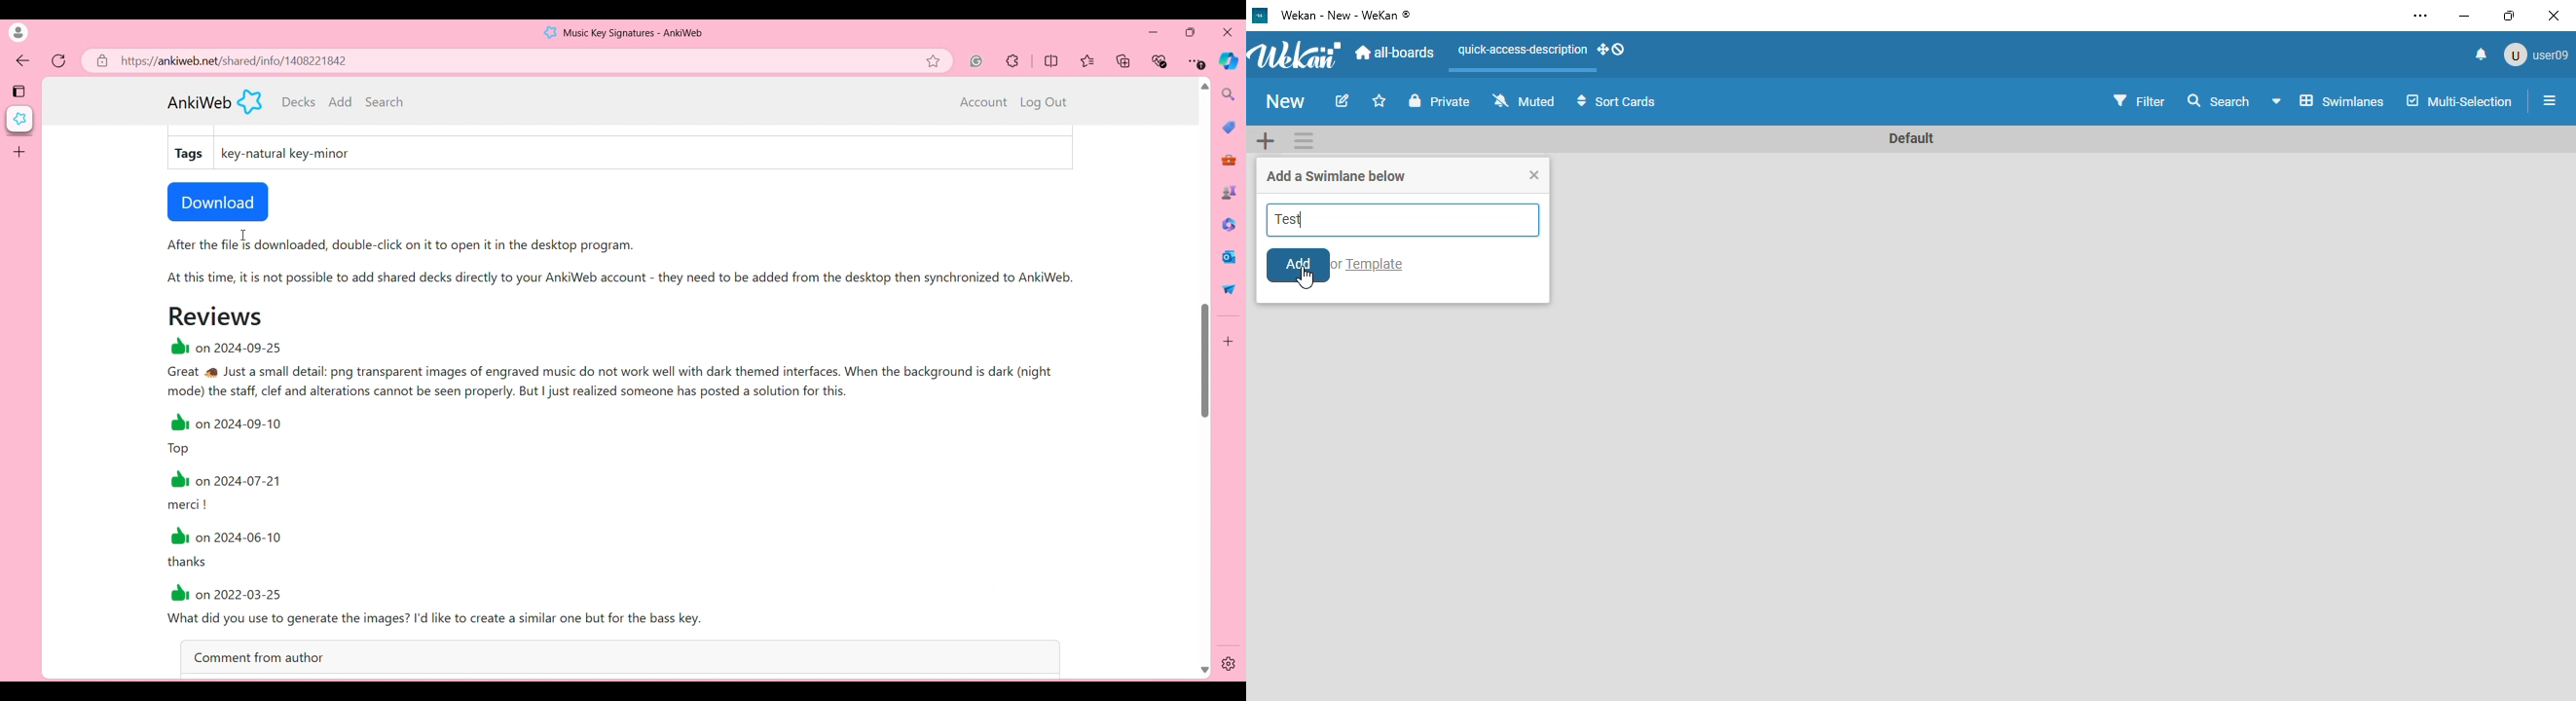 Image resolution: width=2576 pixels, height=728 pixels. What do you see at coordinates (2483, 55) in the screenshot?
I see `notifications` at bounding box center [2483, 55].